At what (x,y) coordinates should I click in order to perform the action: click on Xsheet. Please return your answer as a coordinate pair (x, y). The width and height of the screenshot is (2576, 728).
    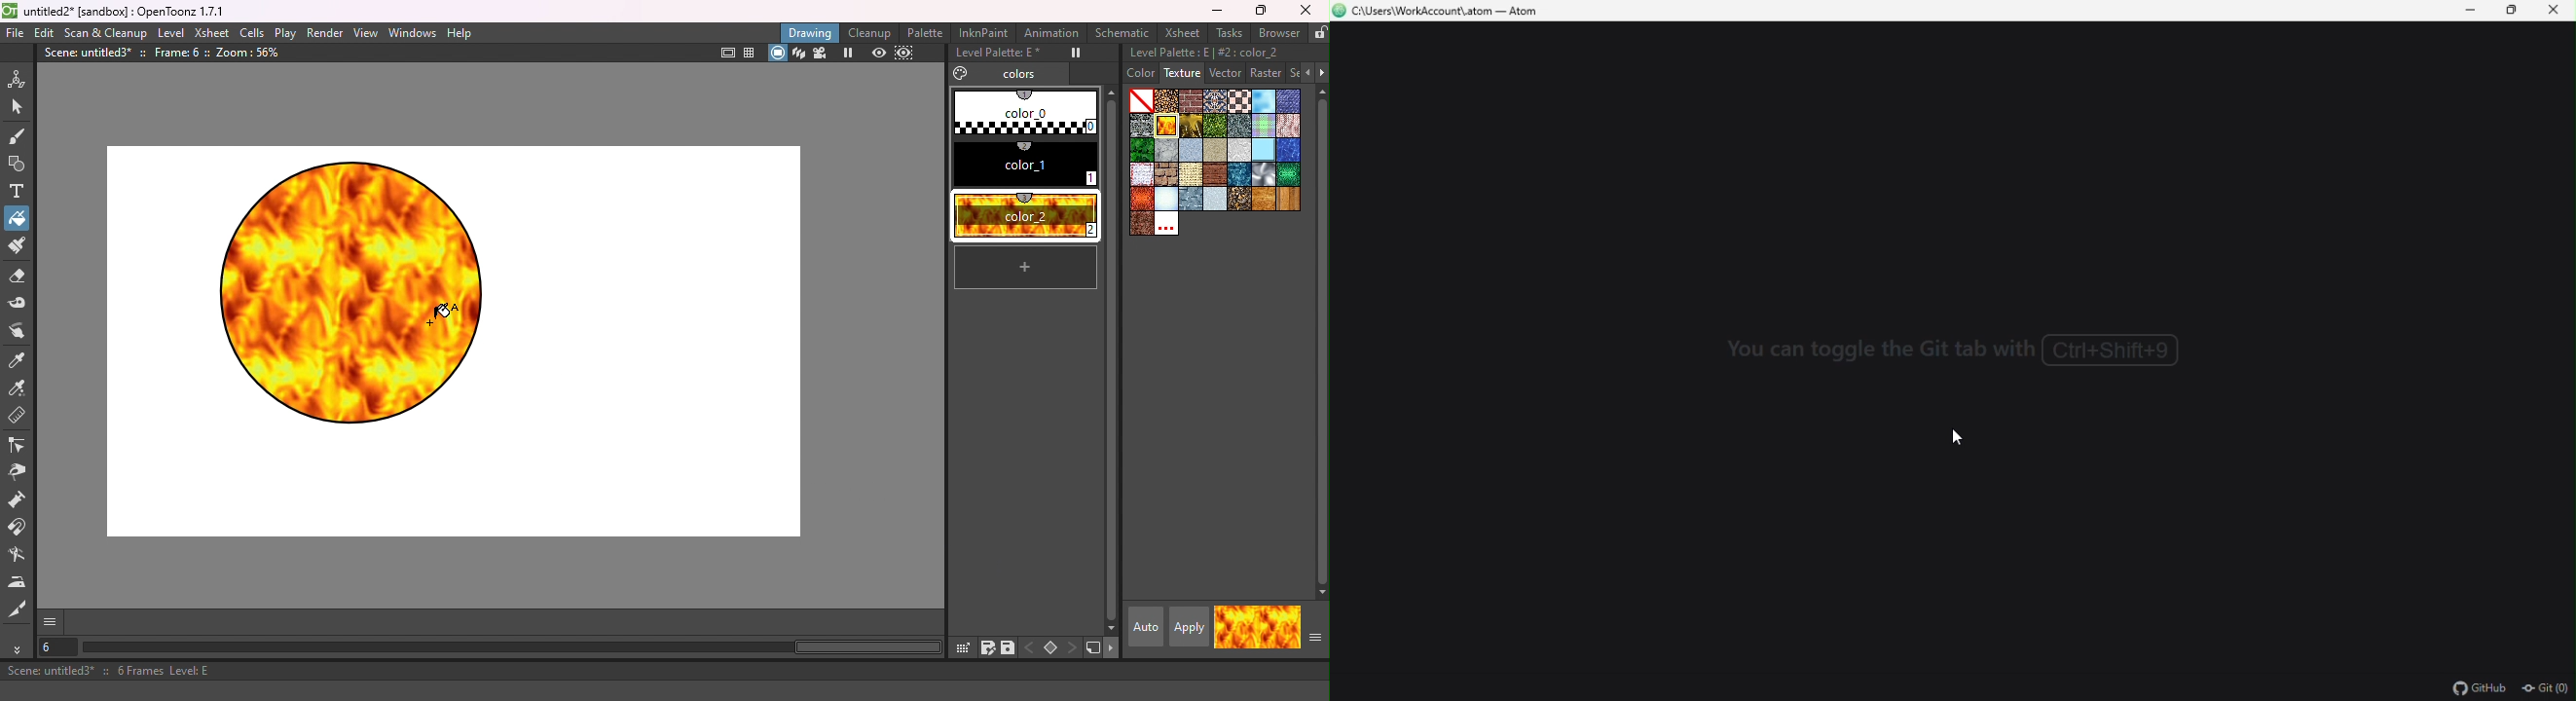
    Looking at the image, I should click on (212, 33).